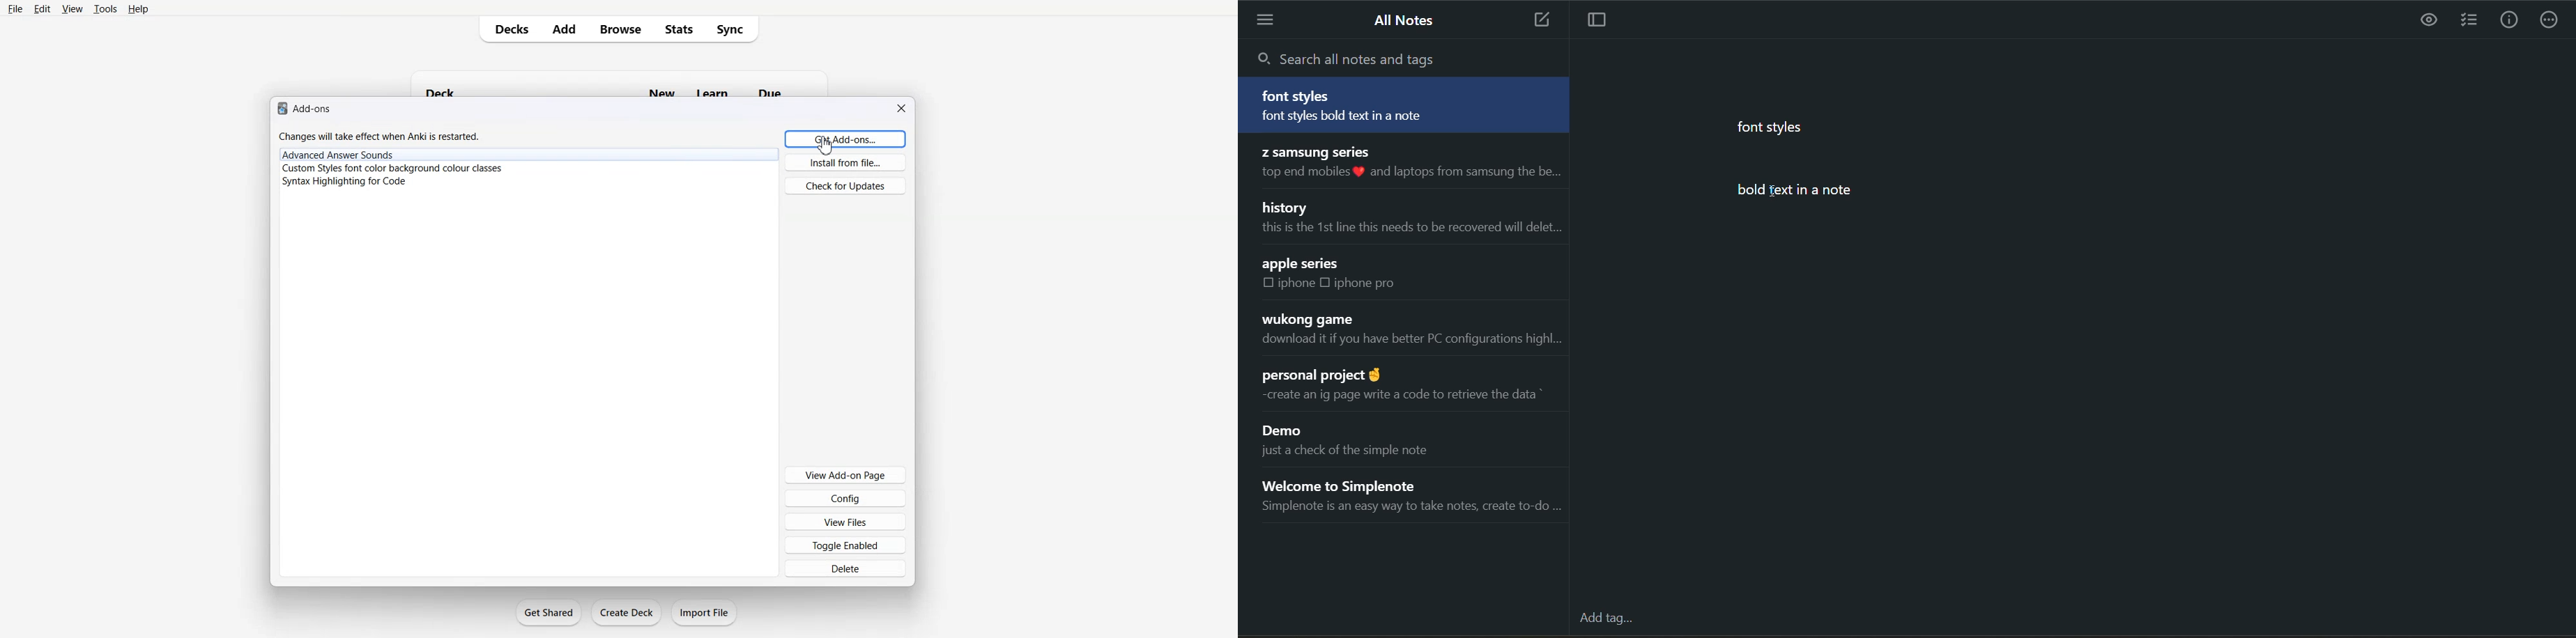 The height and width of the screenshot is (644, 2576). Describe the element at coordinates (1774, 126) in the screenshot. I see `font styles.` at that location.